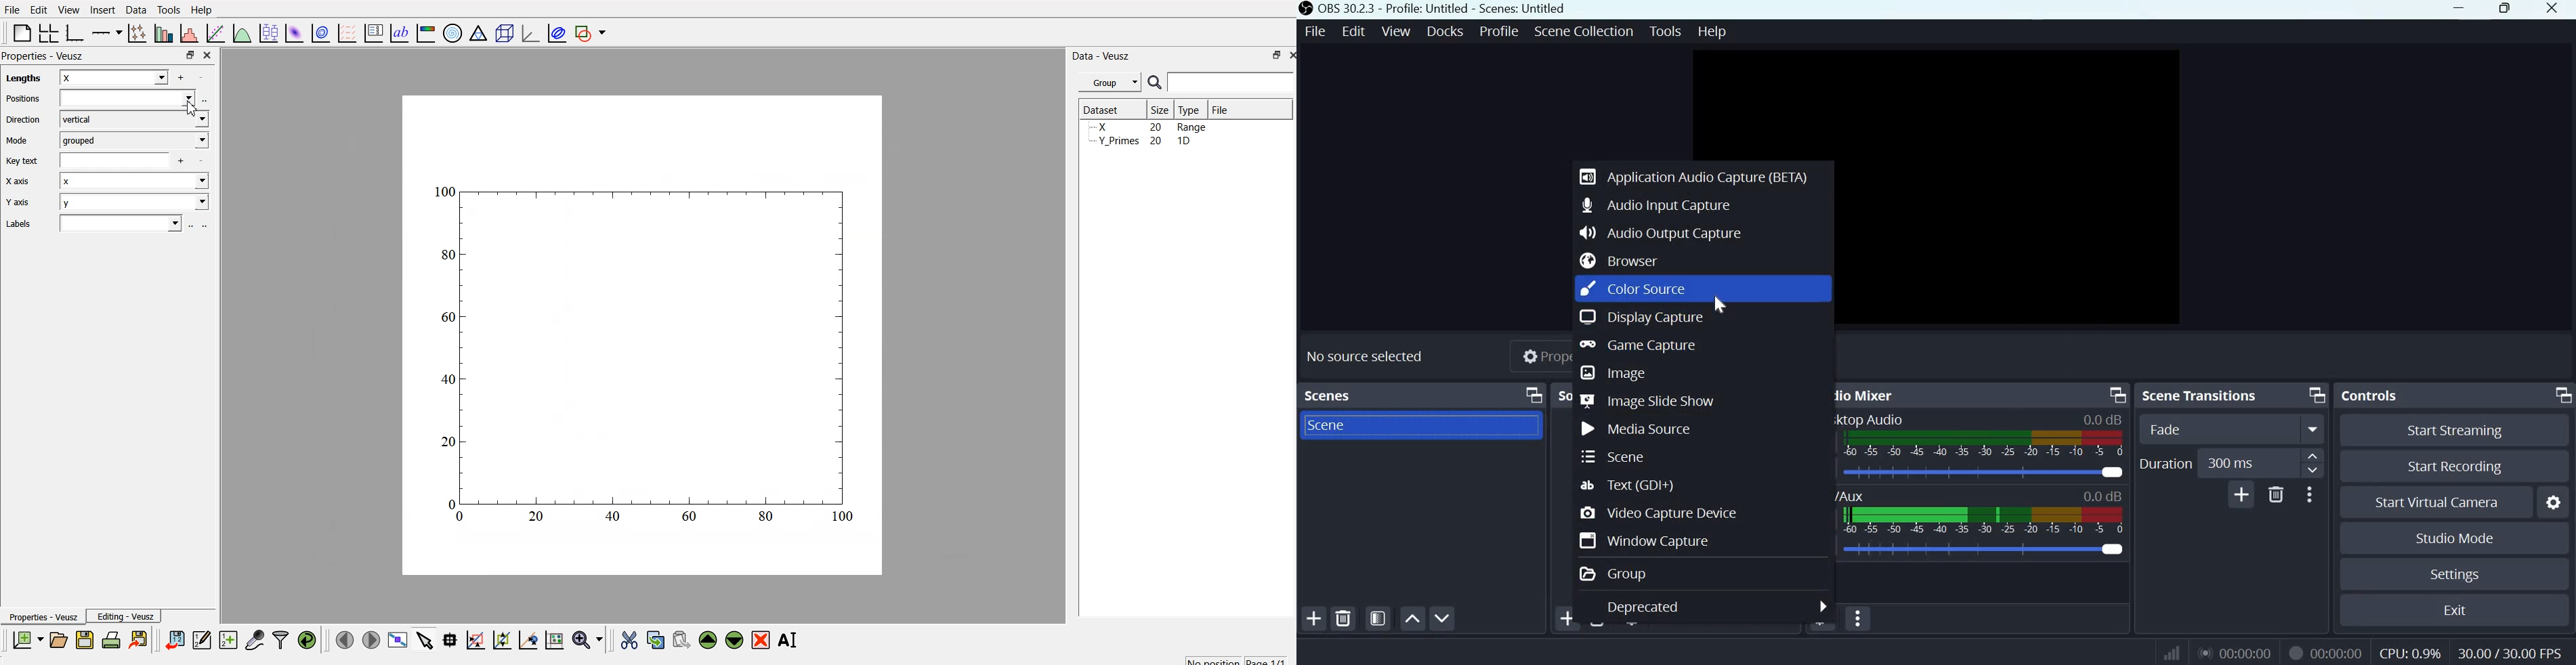 The image size is (2576, 672). Describe the element at coordinates (1658, 207) in the screenshot. I see `Audio Input Capture` at that location.